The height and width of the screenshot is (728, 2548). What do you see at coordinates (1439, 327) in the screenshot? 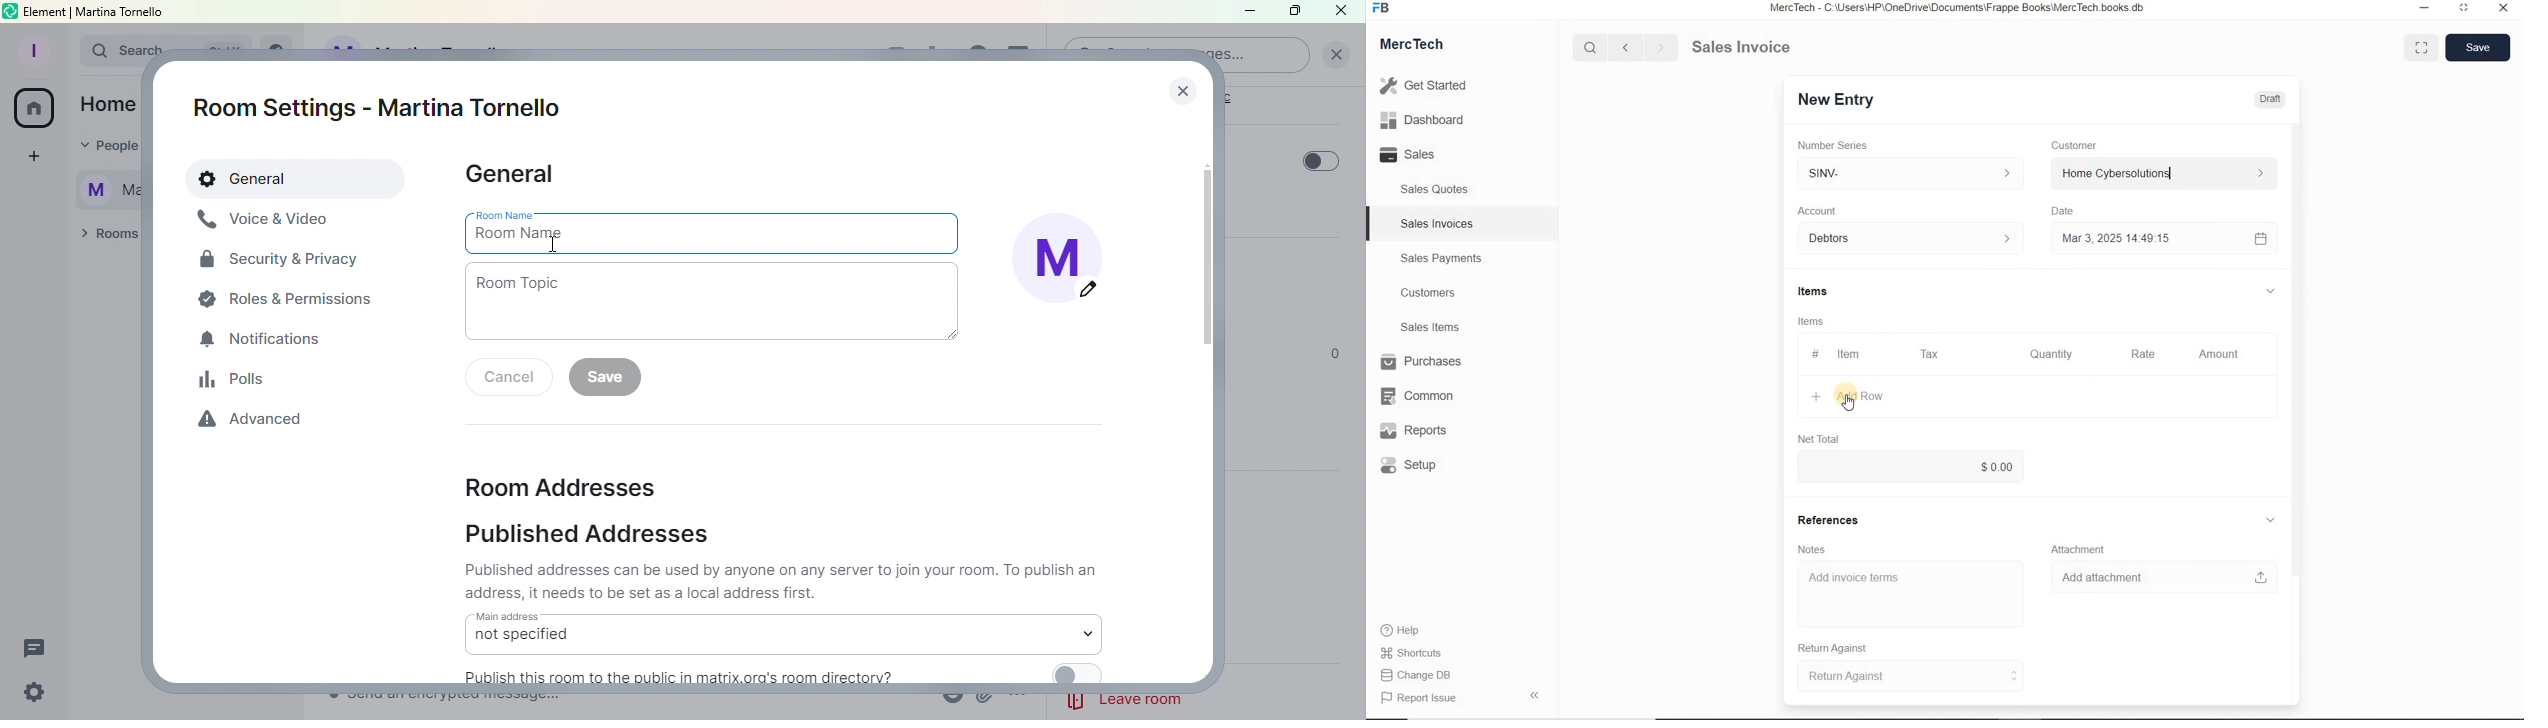
I see `Sales Items` at bounding box center [1439, 327].